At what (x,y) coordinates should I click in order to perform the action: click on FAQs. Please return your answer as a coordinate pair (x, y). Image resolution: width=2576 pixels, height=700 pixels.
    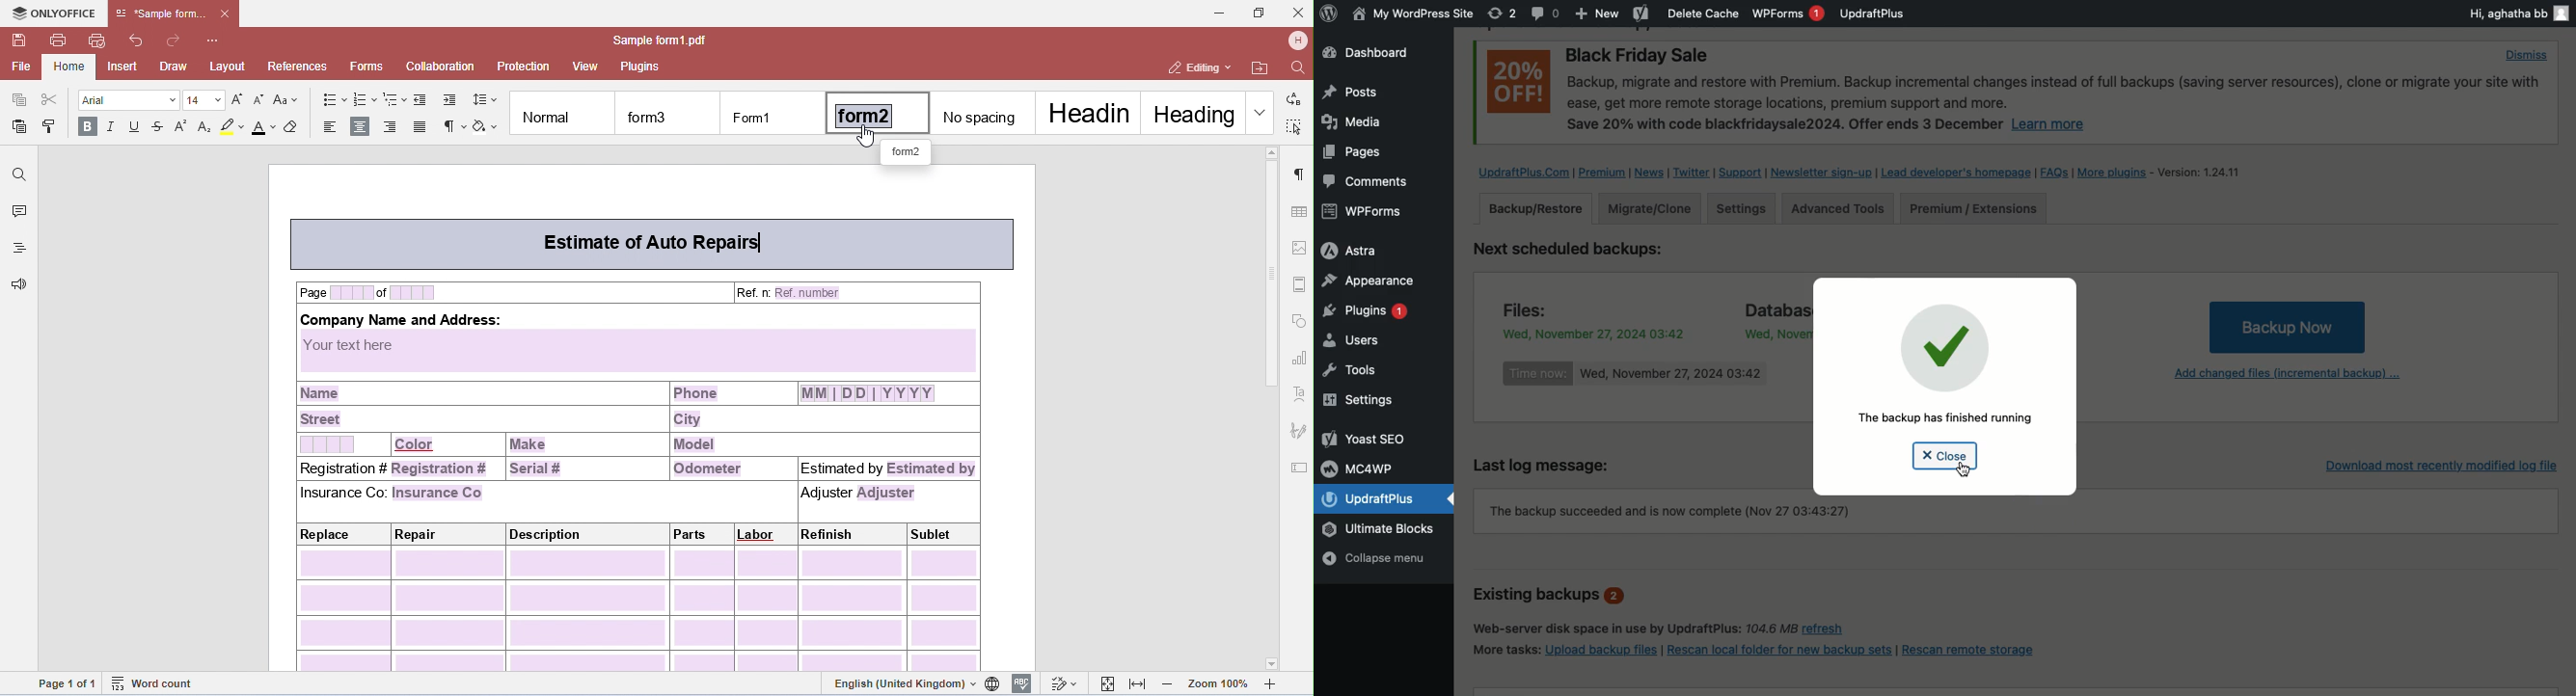
    Looking at the image, I should click on (2055, 174).